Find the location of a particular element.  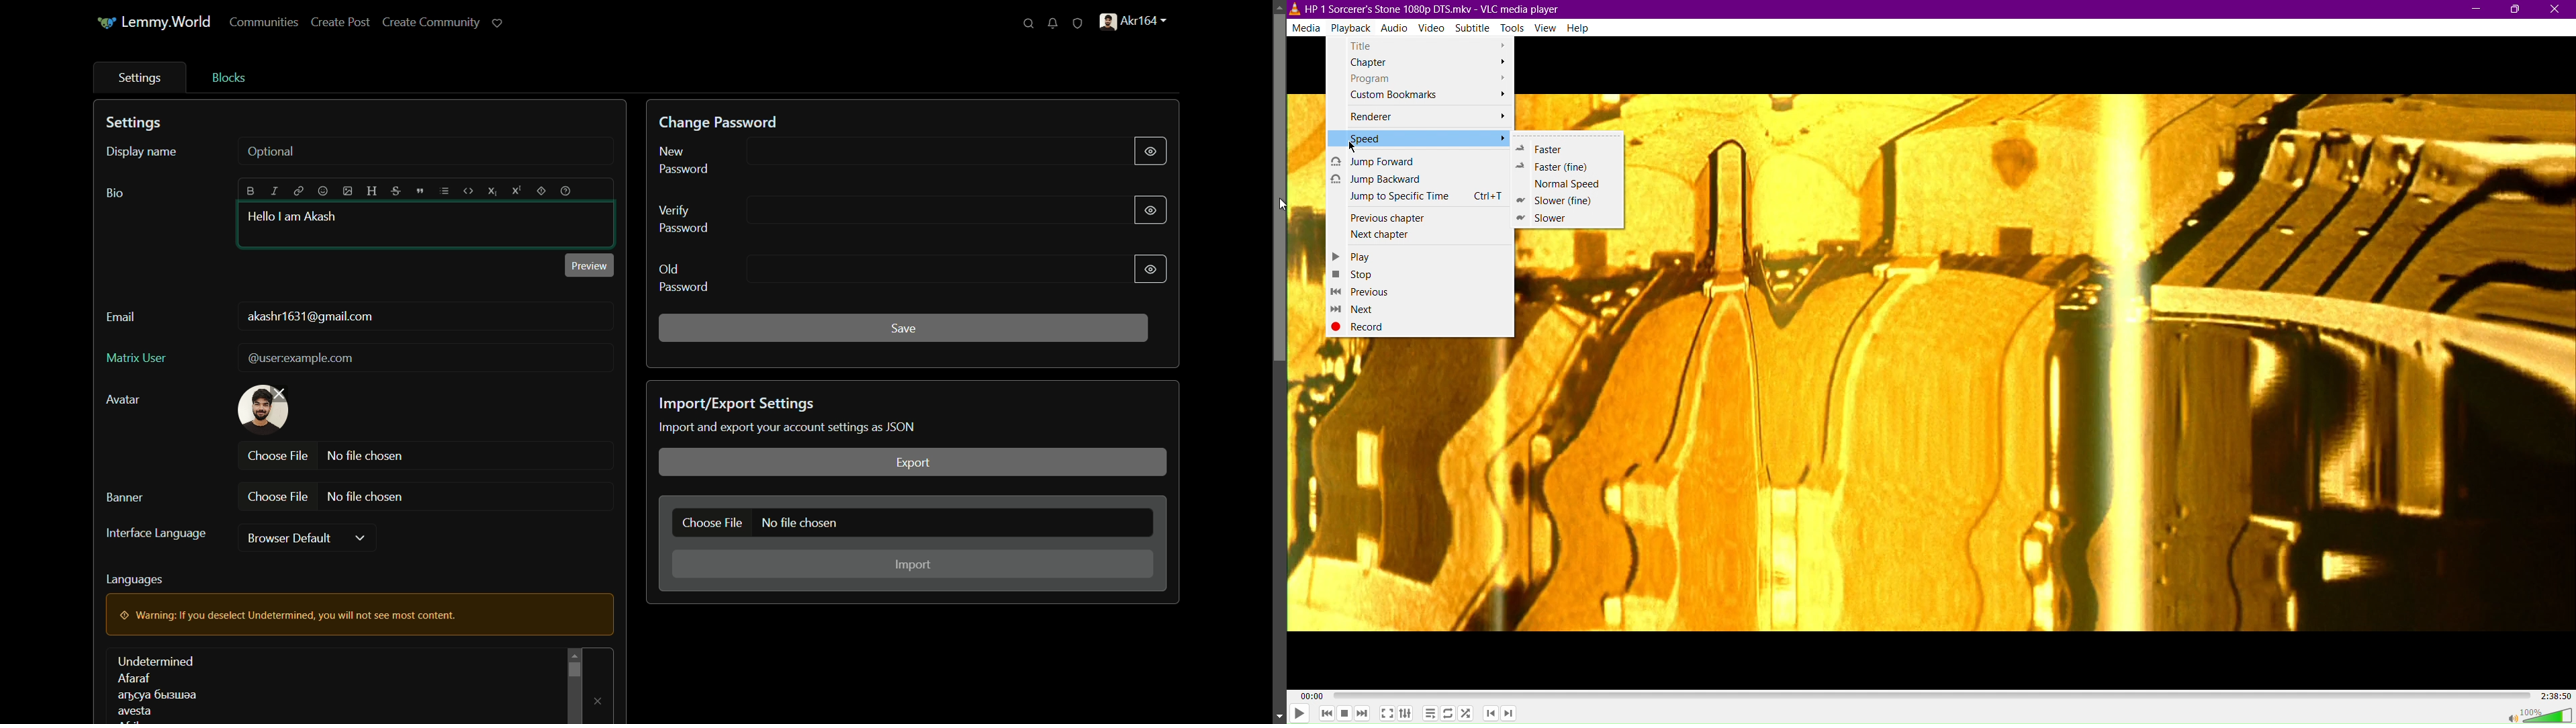

code is located at coordinates (468, 192).